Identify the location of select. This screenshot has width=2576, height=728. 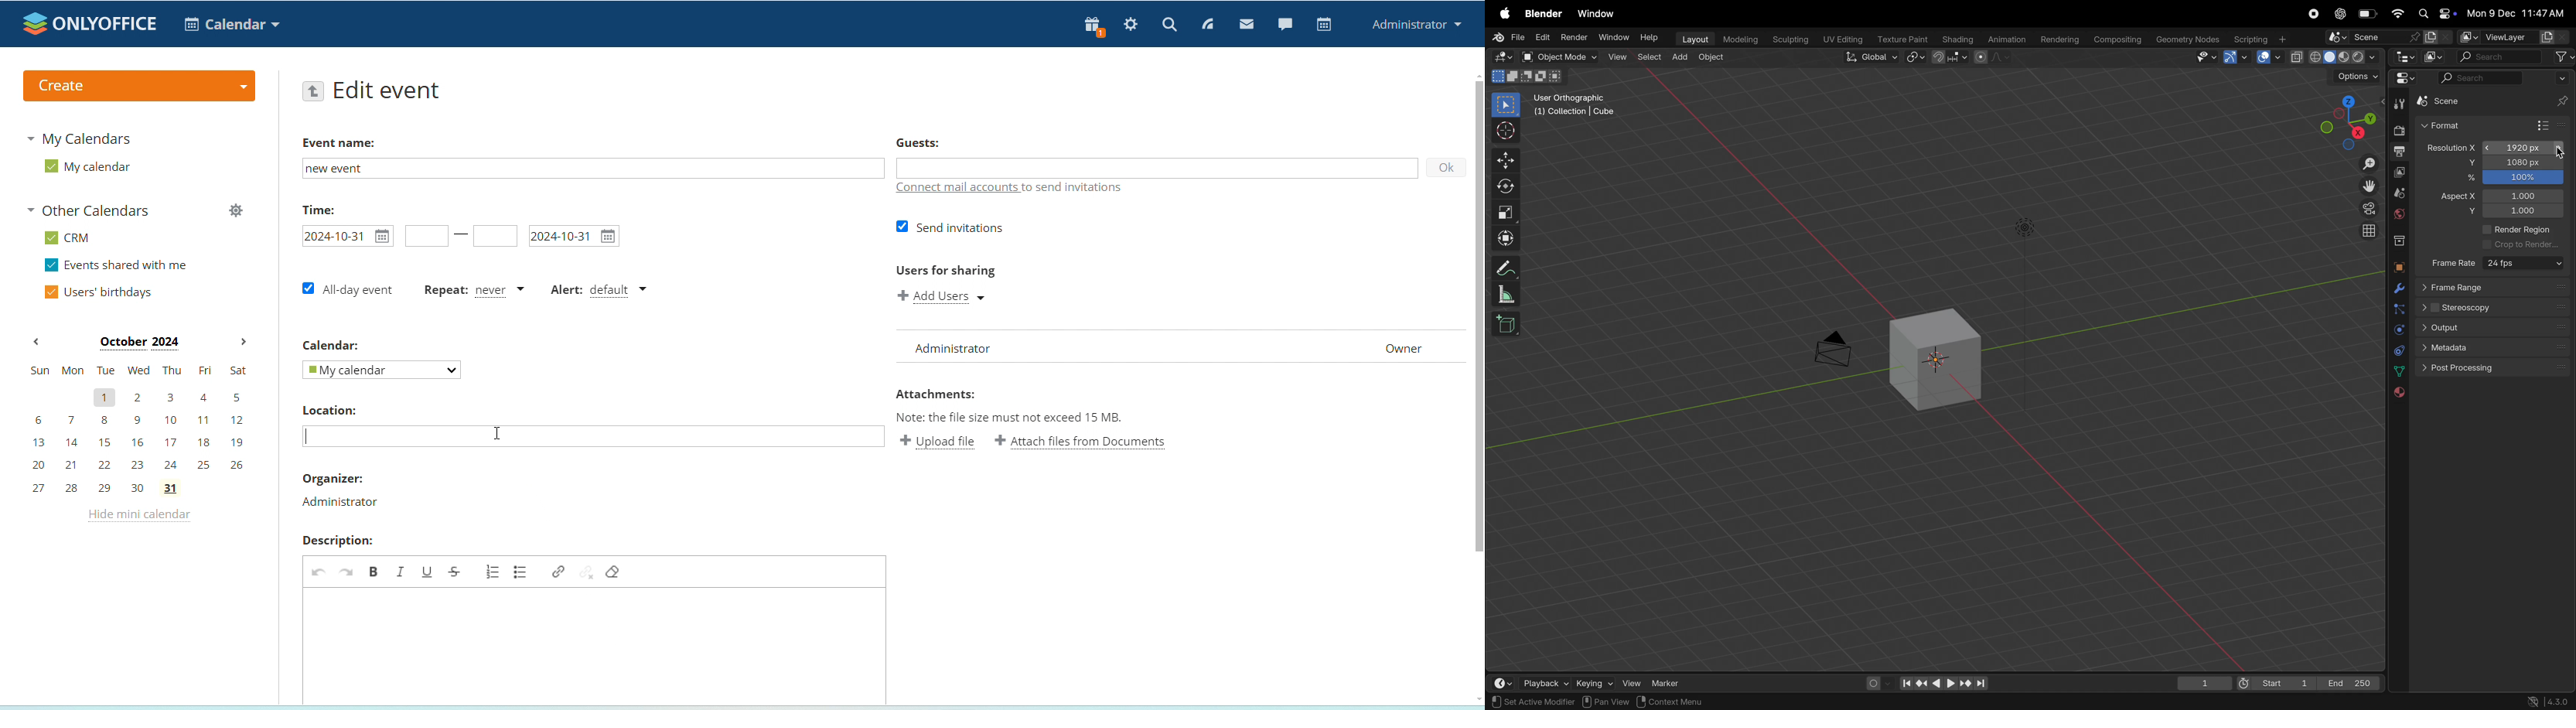
(1649, 58).